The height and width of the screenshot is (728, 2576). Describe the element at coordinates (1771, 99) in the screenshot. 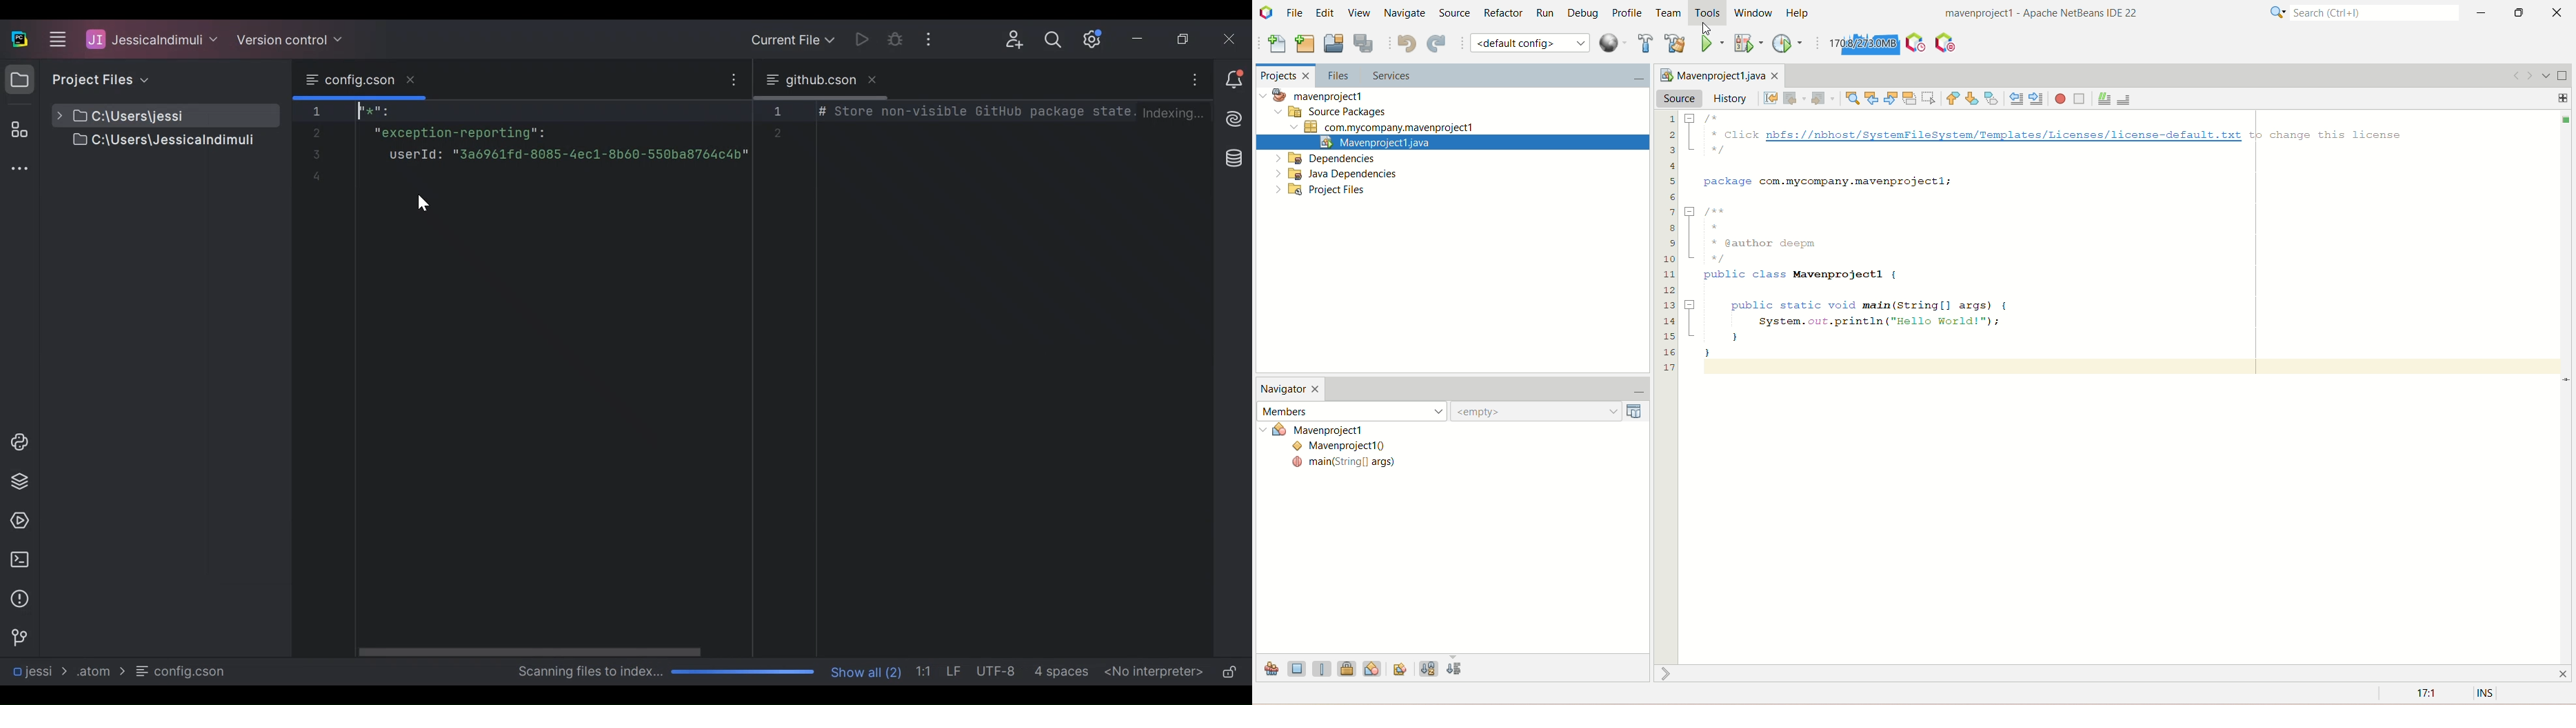

I see `last edit` at that location.